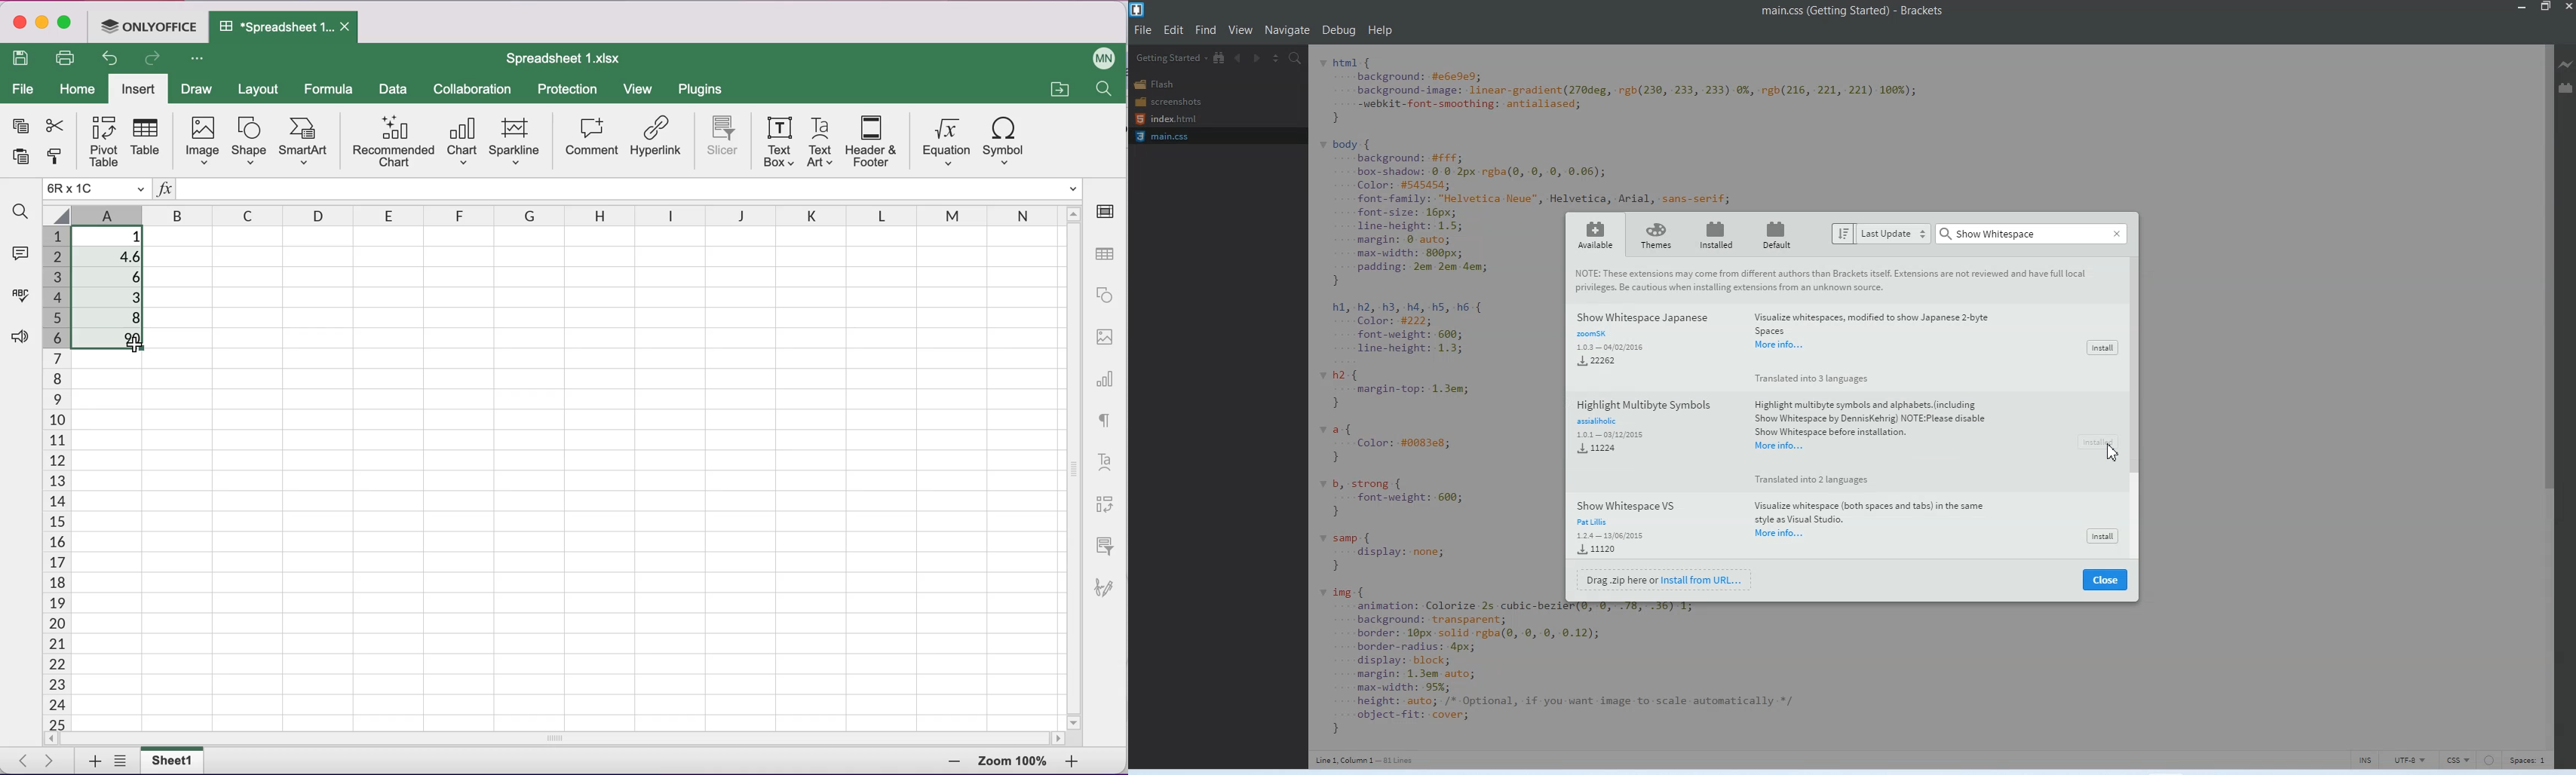 This screenshot has height=784, width=2576. Describe the element at coordinates (248, 144) in the screenshot. I see `shape` at that location.